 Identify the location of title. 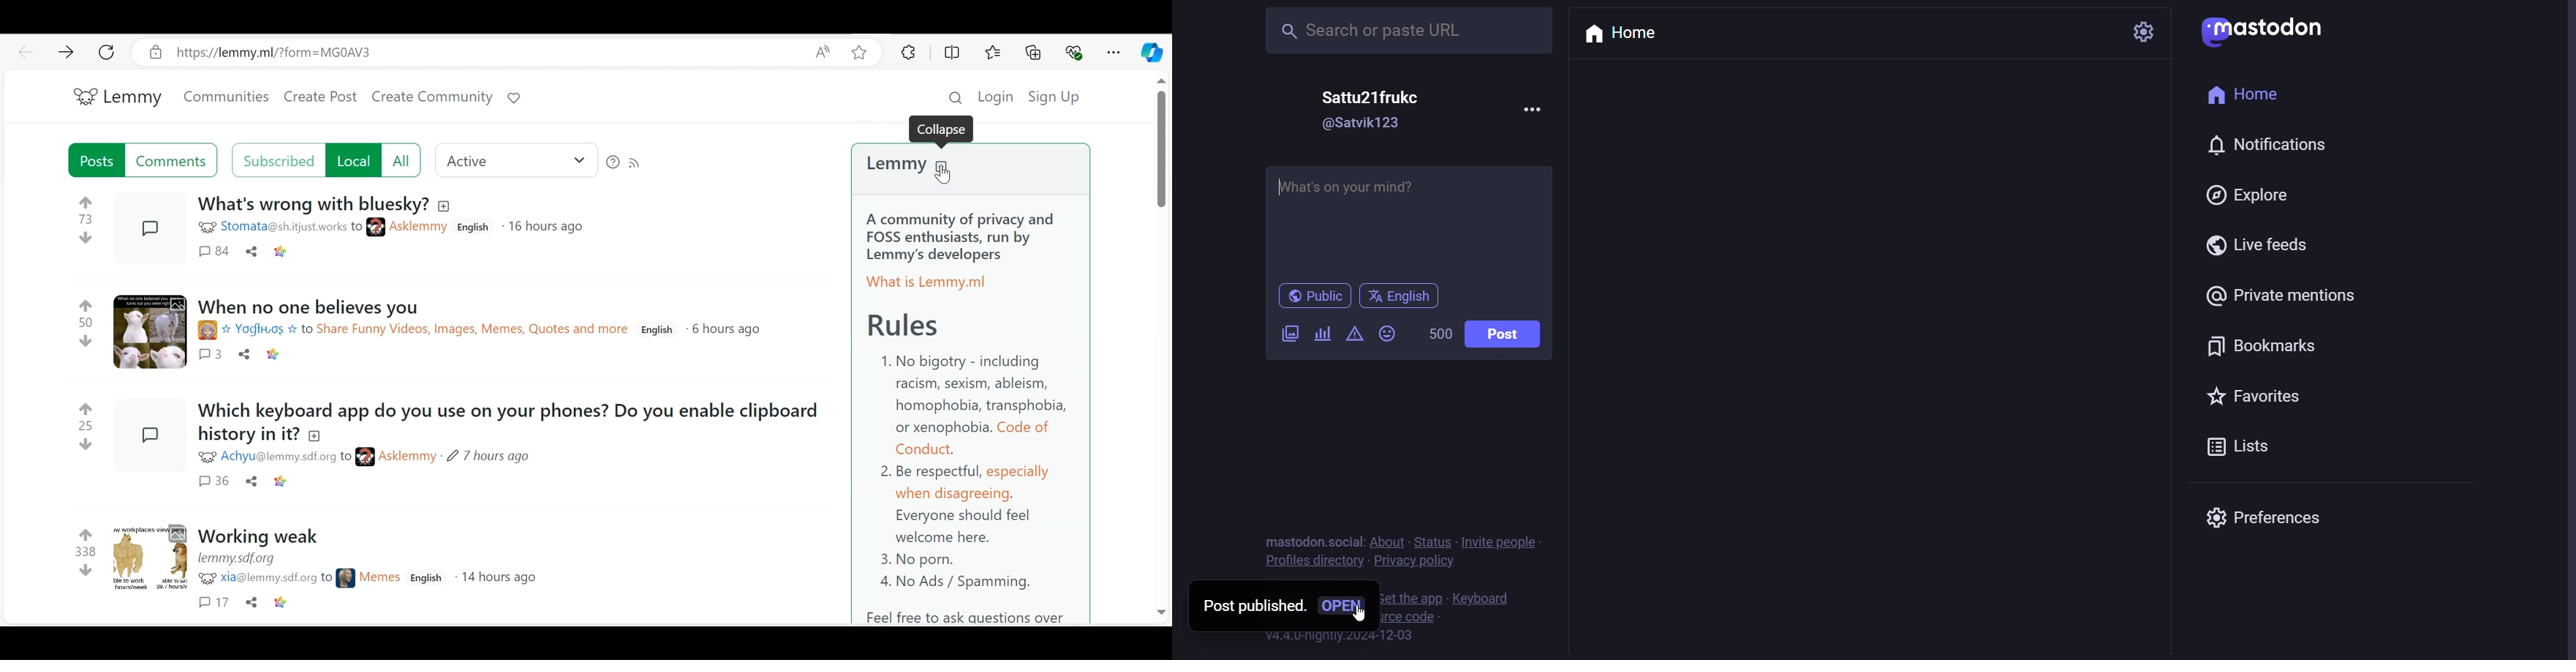
(248, 433).